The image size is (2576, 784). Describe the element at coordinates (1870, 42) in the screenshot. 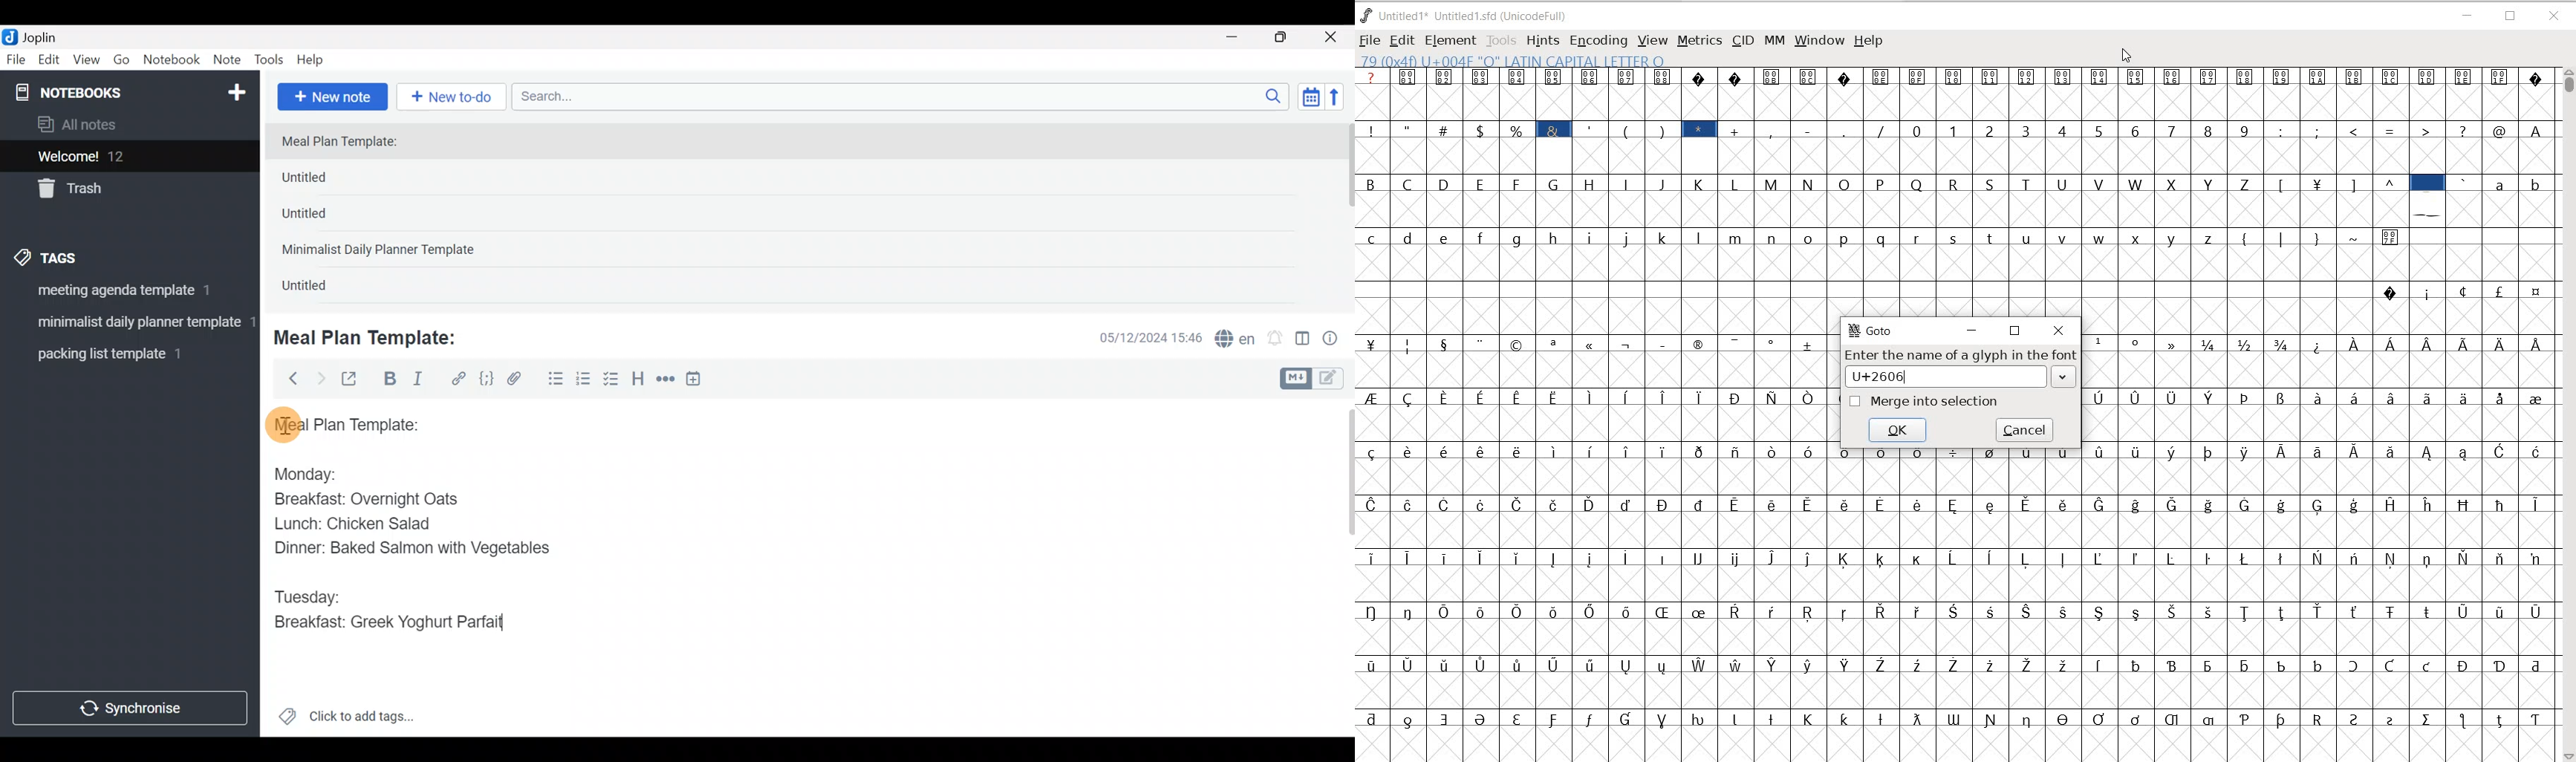

I see `HELP` at that location.